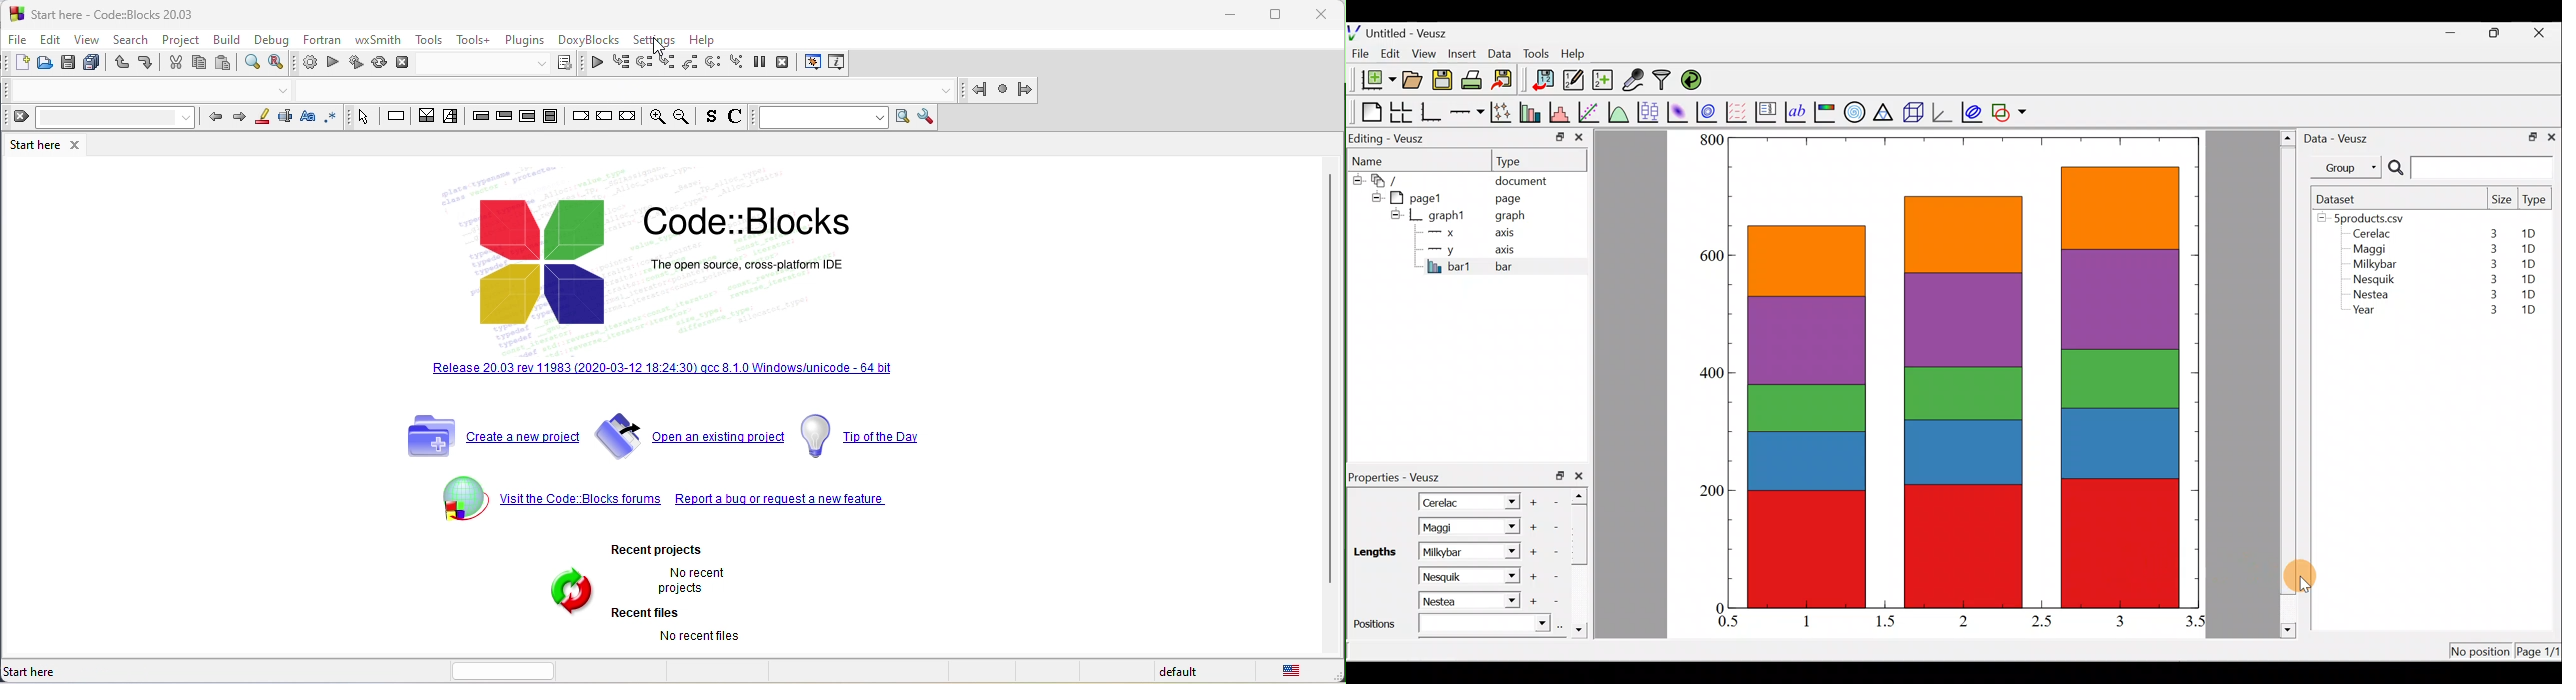 The width and height of the screenshot is (2576, 700). What do you see at coordinates (2119, 621) in the screenshot?
I see `3` at bounding box center [2119, 621].